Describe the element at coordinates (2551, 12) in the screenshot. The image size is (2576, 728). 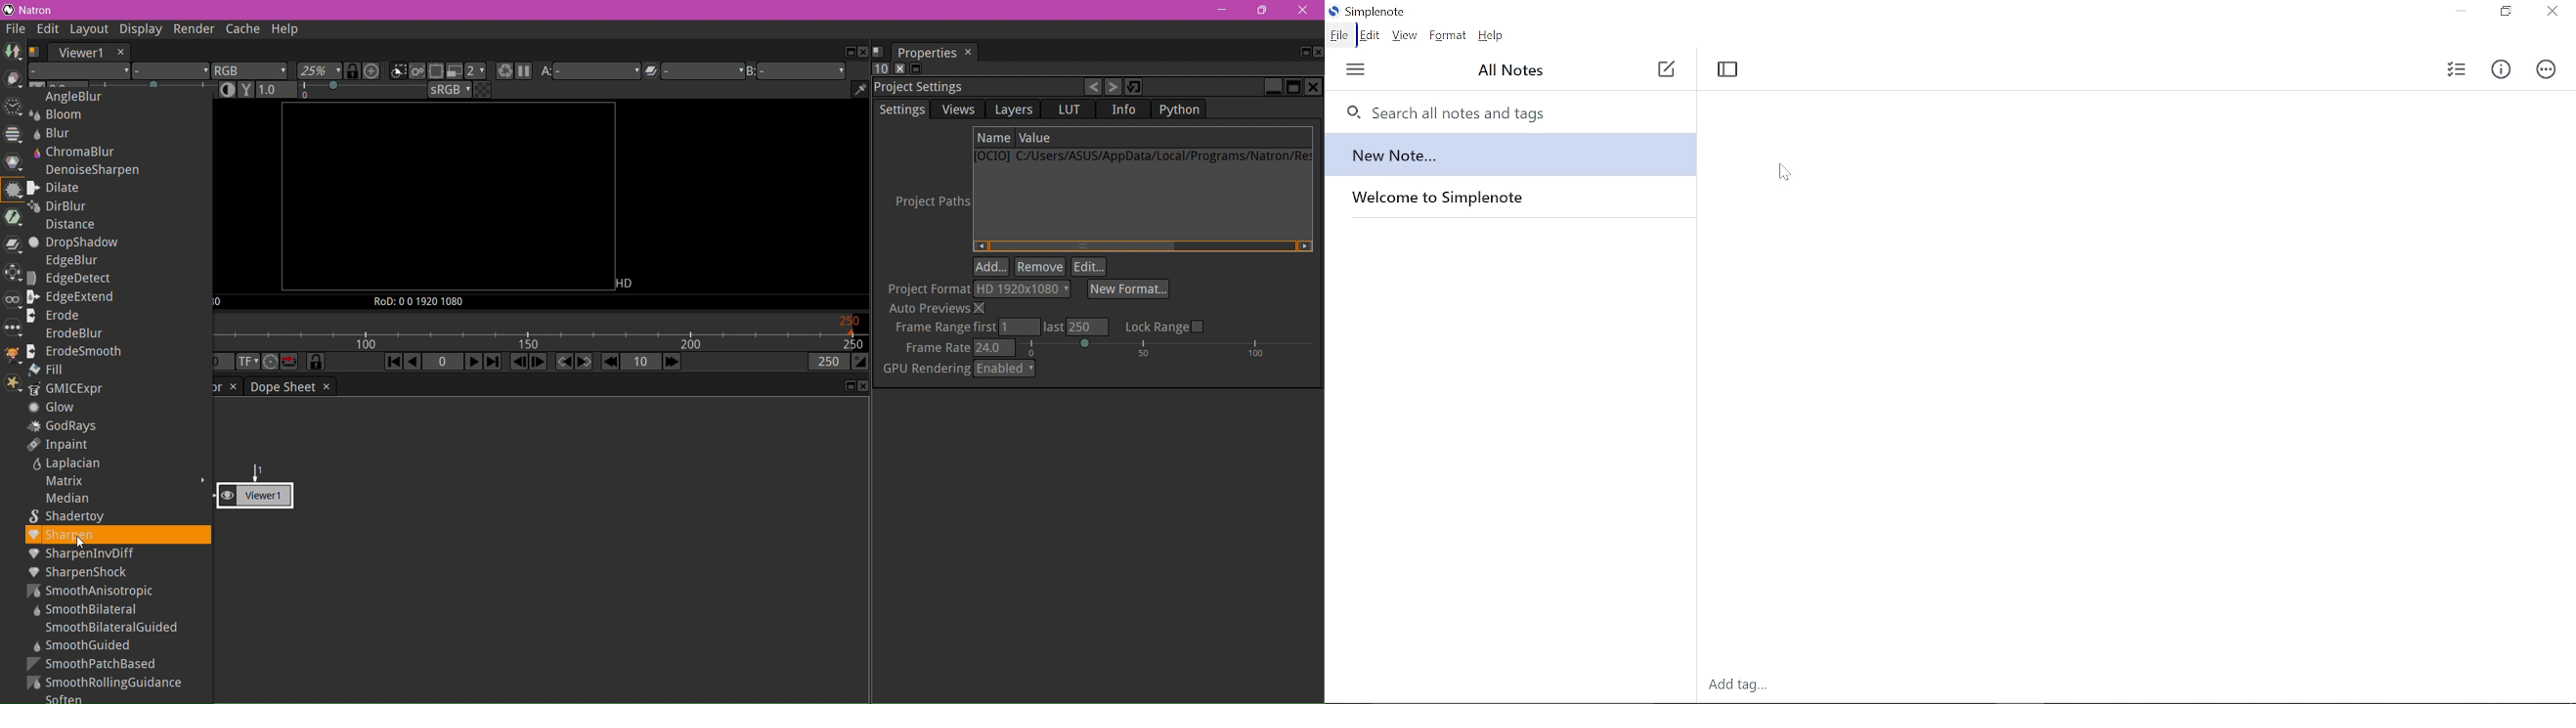
I see `Close` at that location.